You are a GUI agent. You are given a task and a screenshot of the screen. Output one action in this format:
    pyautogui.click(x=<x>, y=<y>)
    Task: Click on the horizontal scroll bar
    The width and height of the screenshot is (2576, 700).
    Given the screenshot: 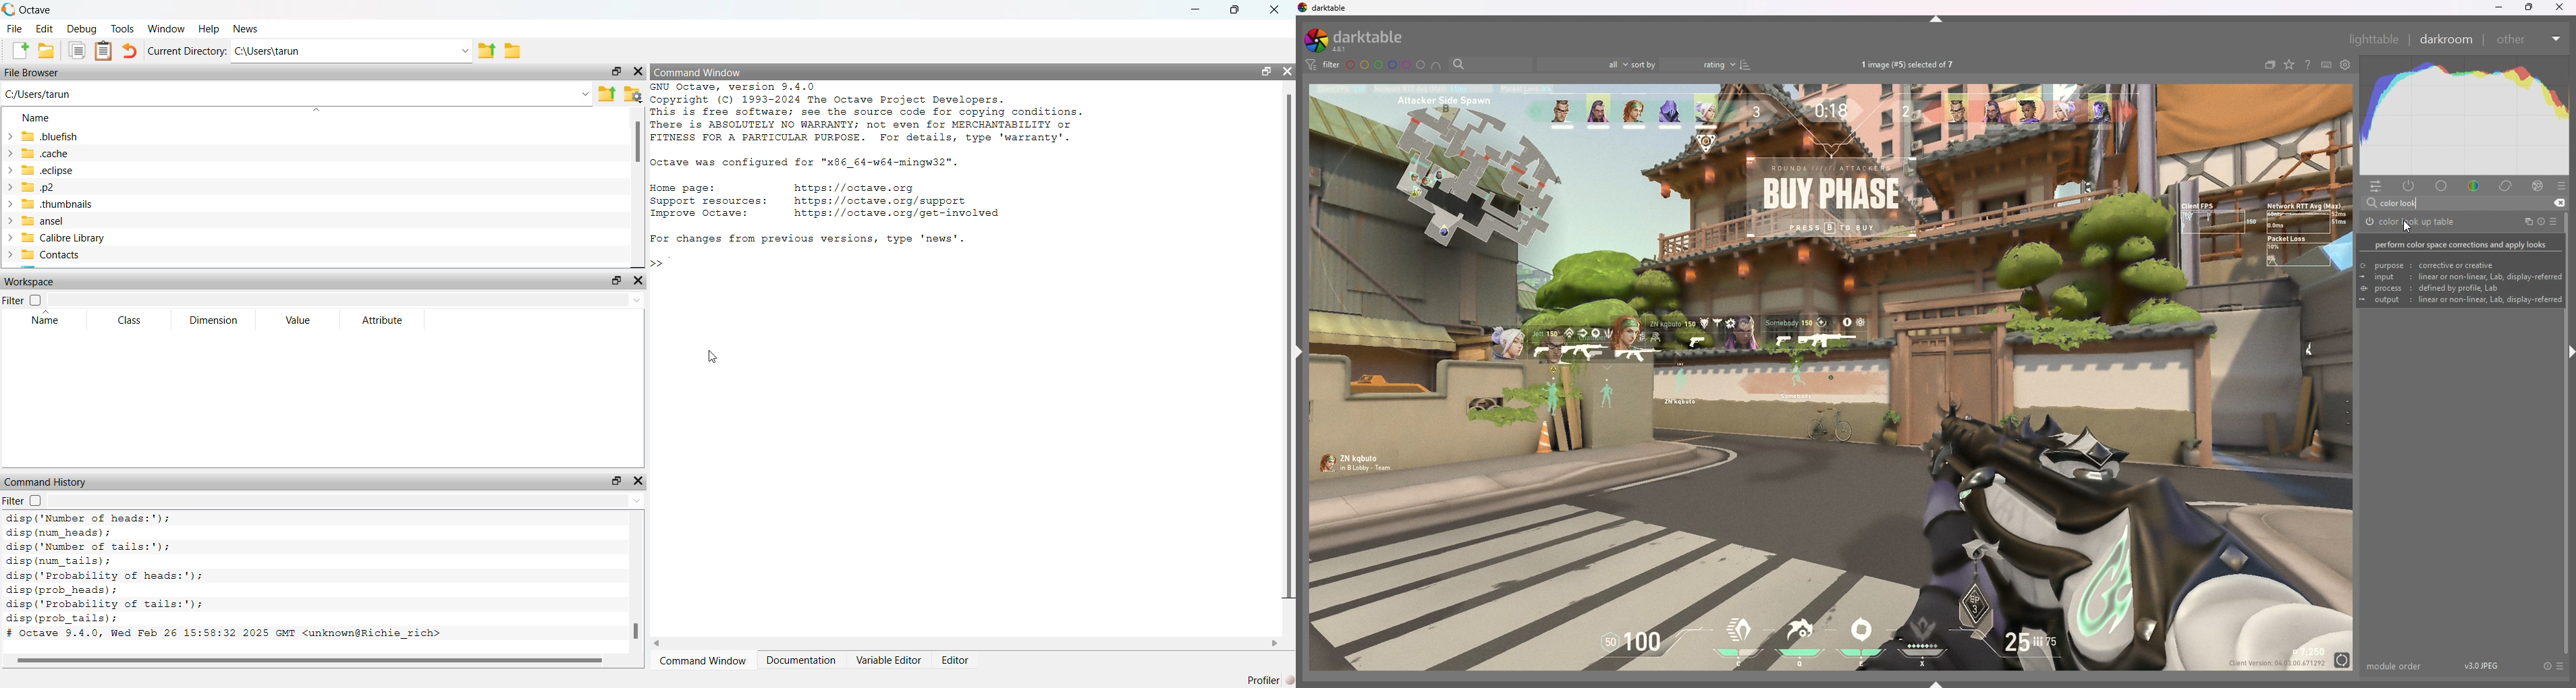 What is the action you would take?
    pyautogui.click(x=967, y=643)
    